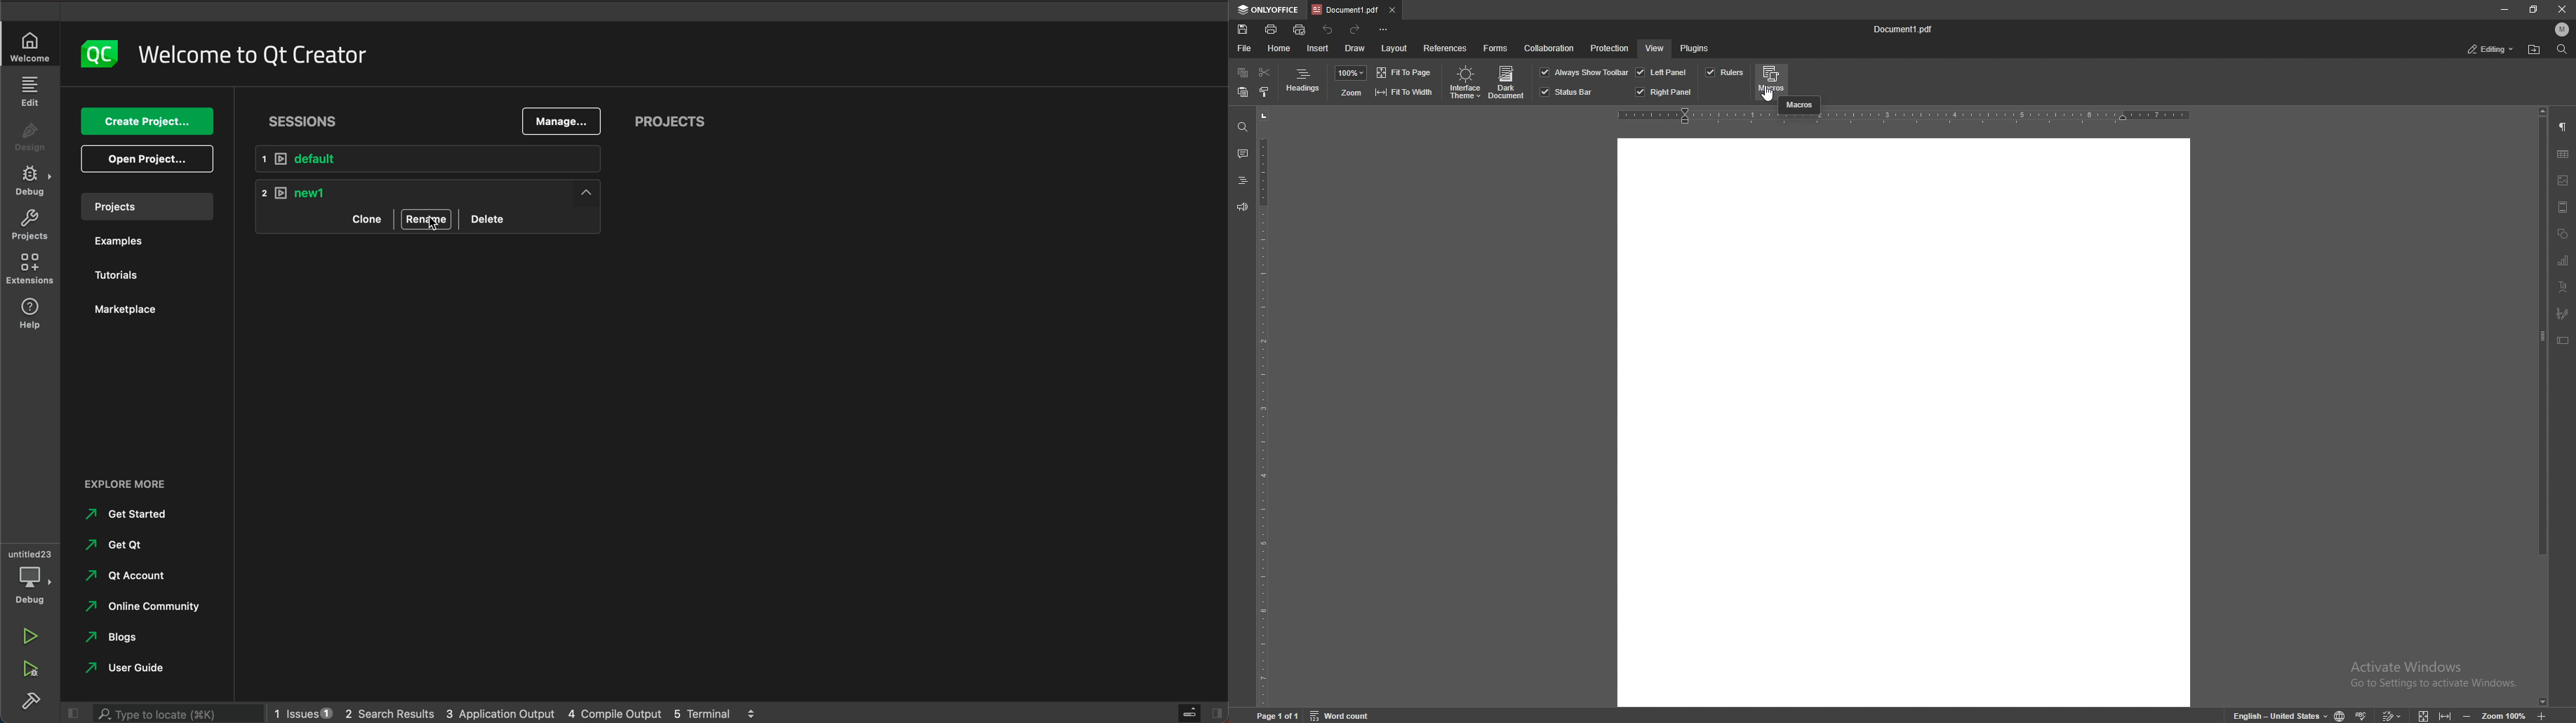  What do you see at coordinates (31, 47) in the screenshot?
I see `welcome` at bounding box center [31, 47].